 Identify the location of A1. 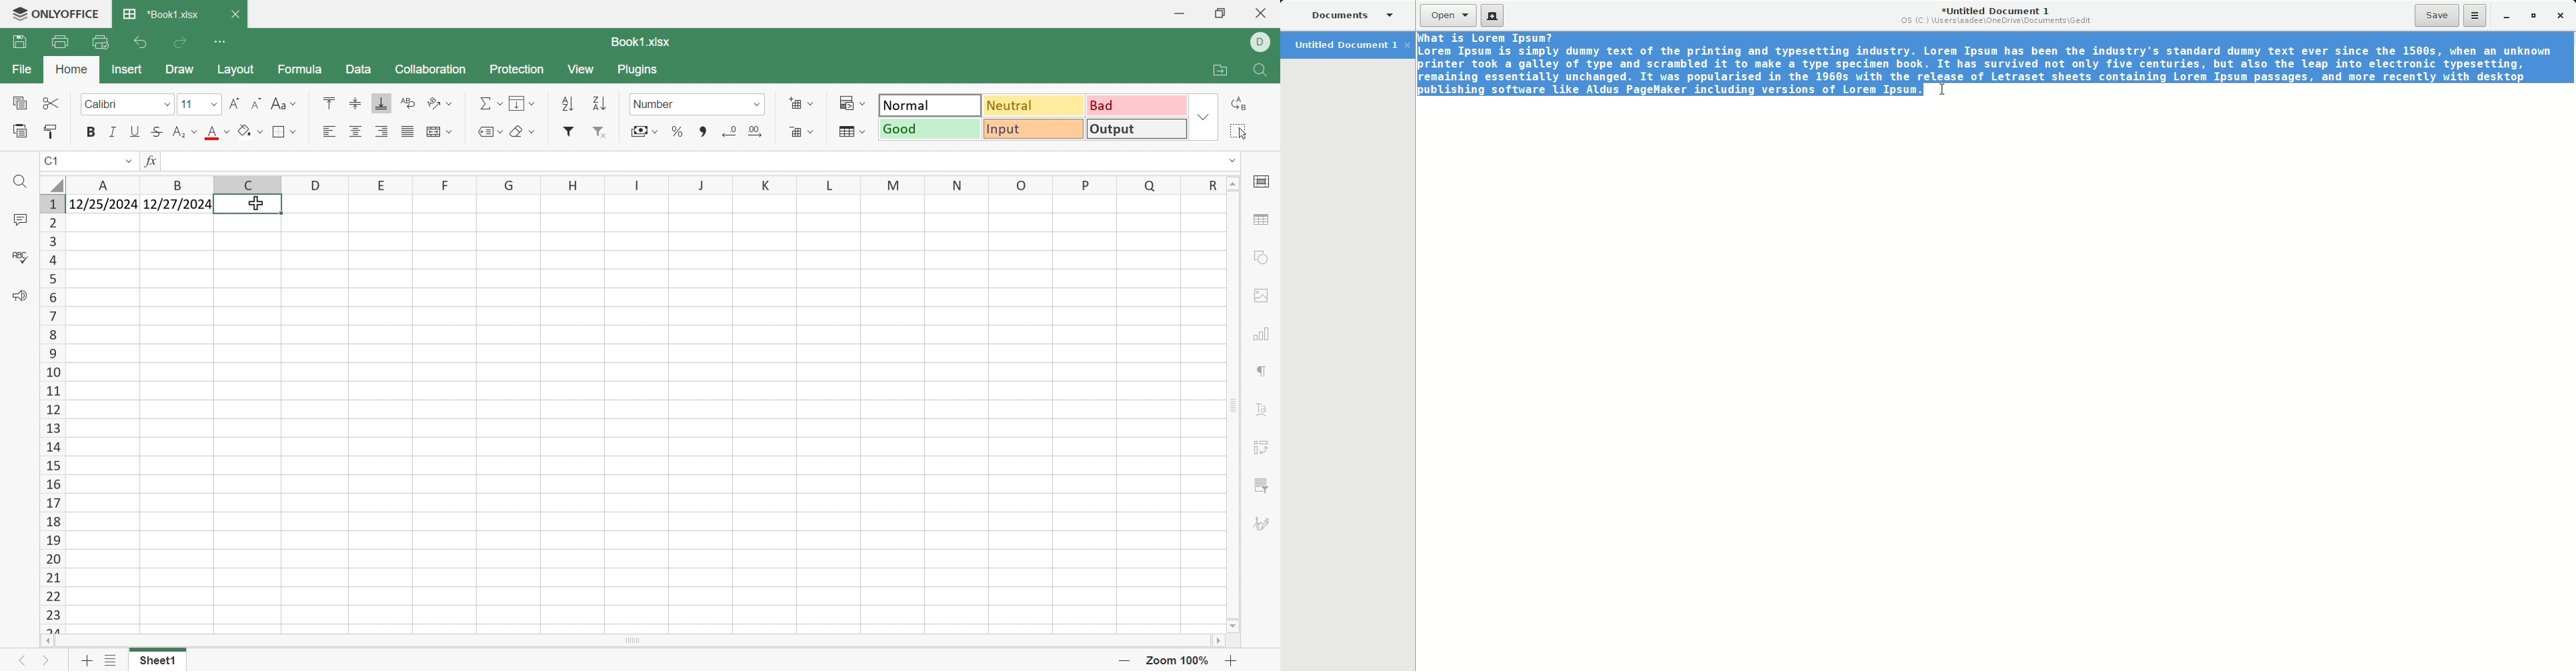
(55, 161).